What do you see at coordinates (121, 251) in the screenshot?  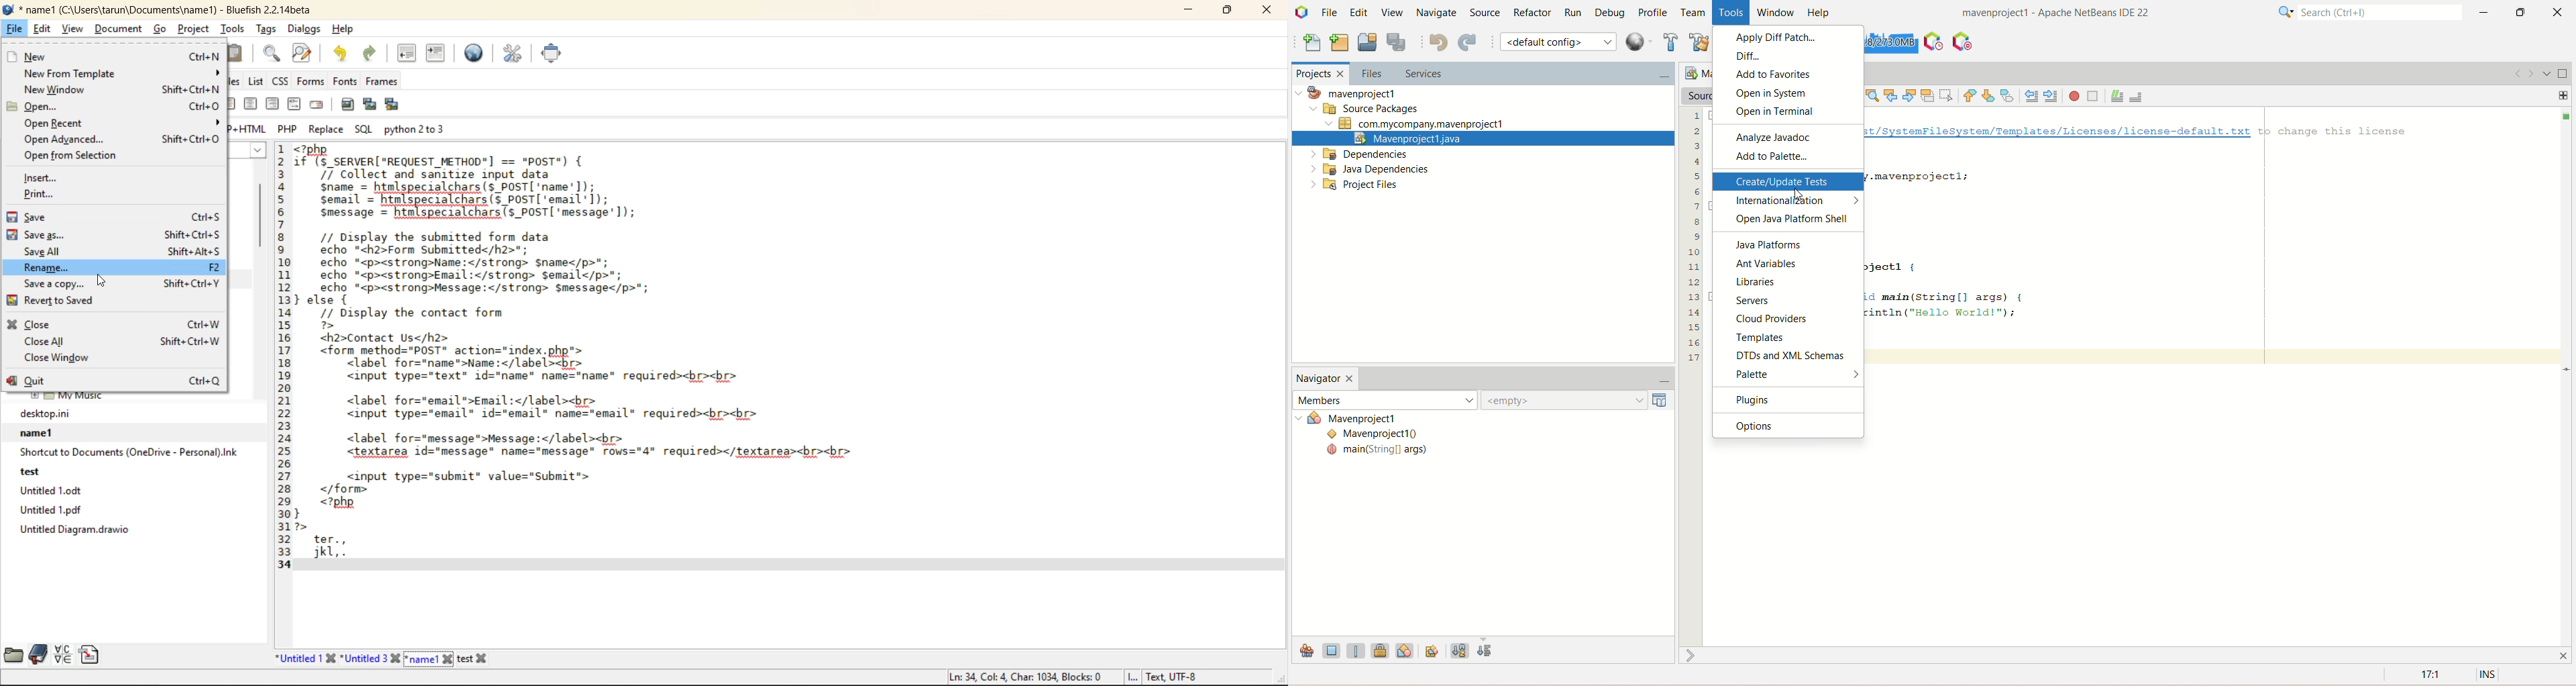 I see `save all` at bounding box center [121, 251].